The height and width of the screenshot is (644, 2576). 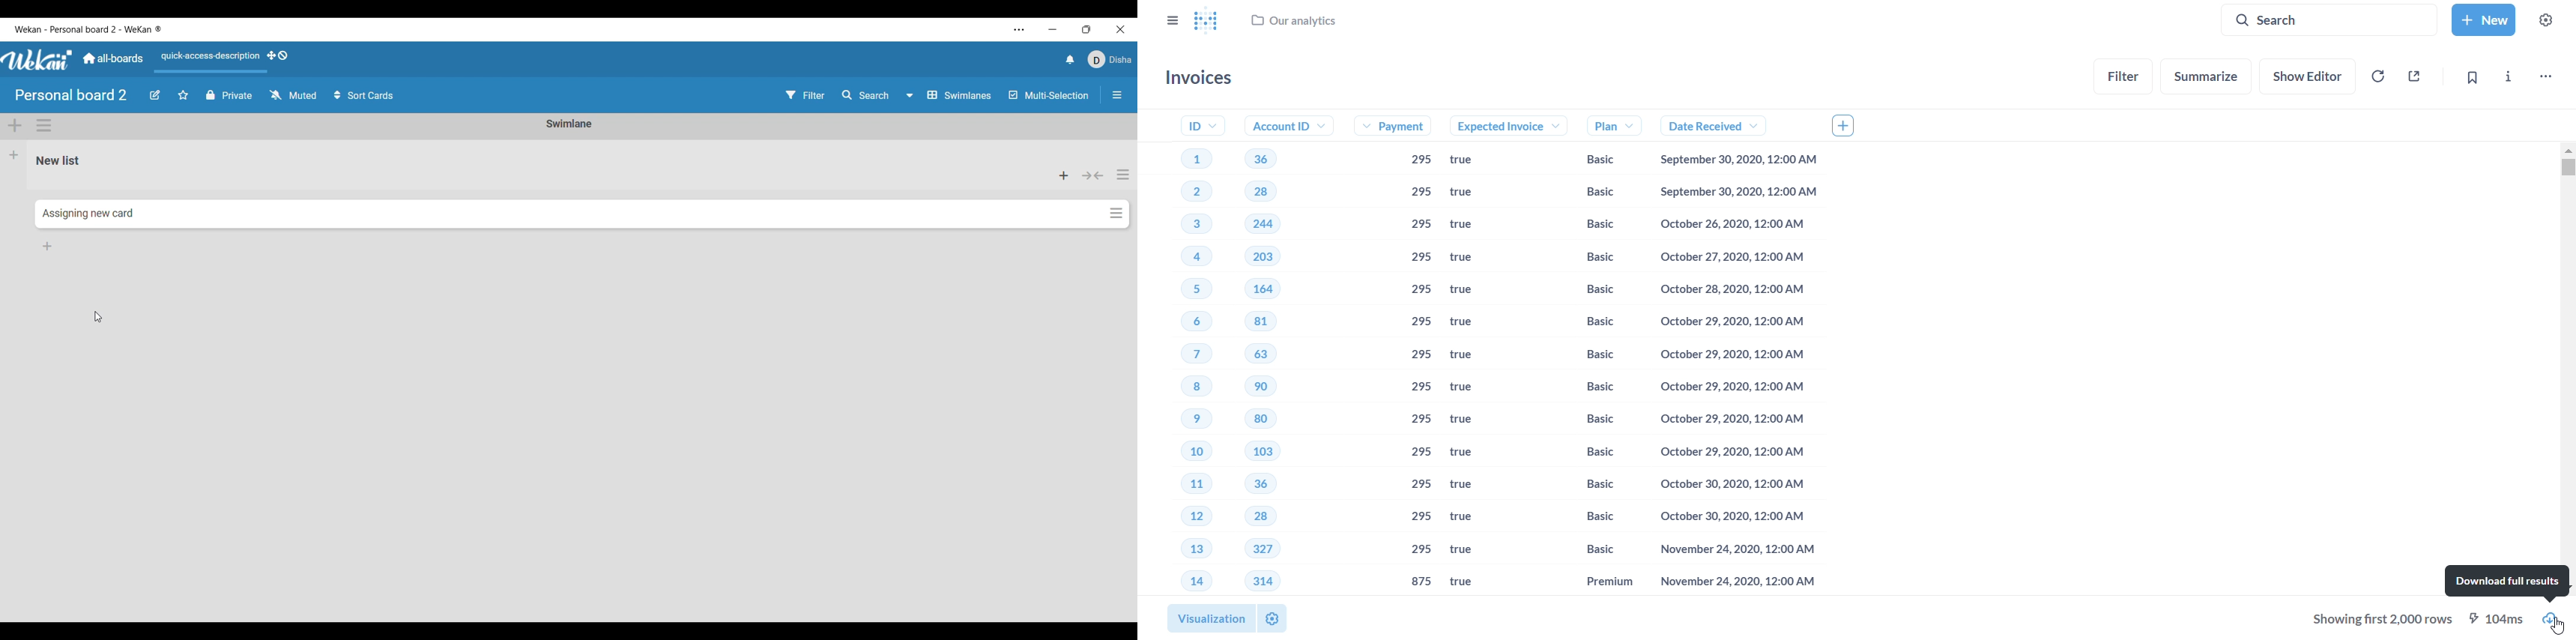 I want to click on download full results, so click(x=2506, y=580).